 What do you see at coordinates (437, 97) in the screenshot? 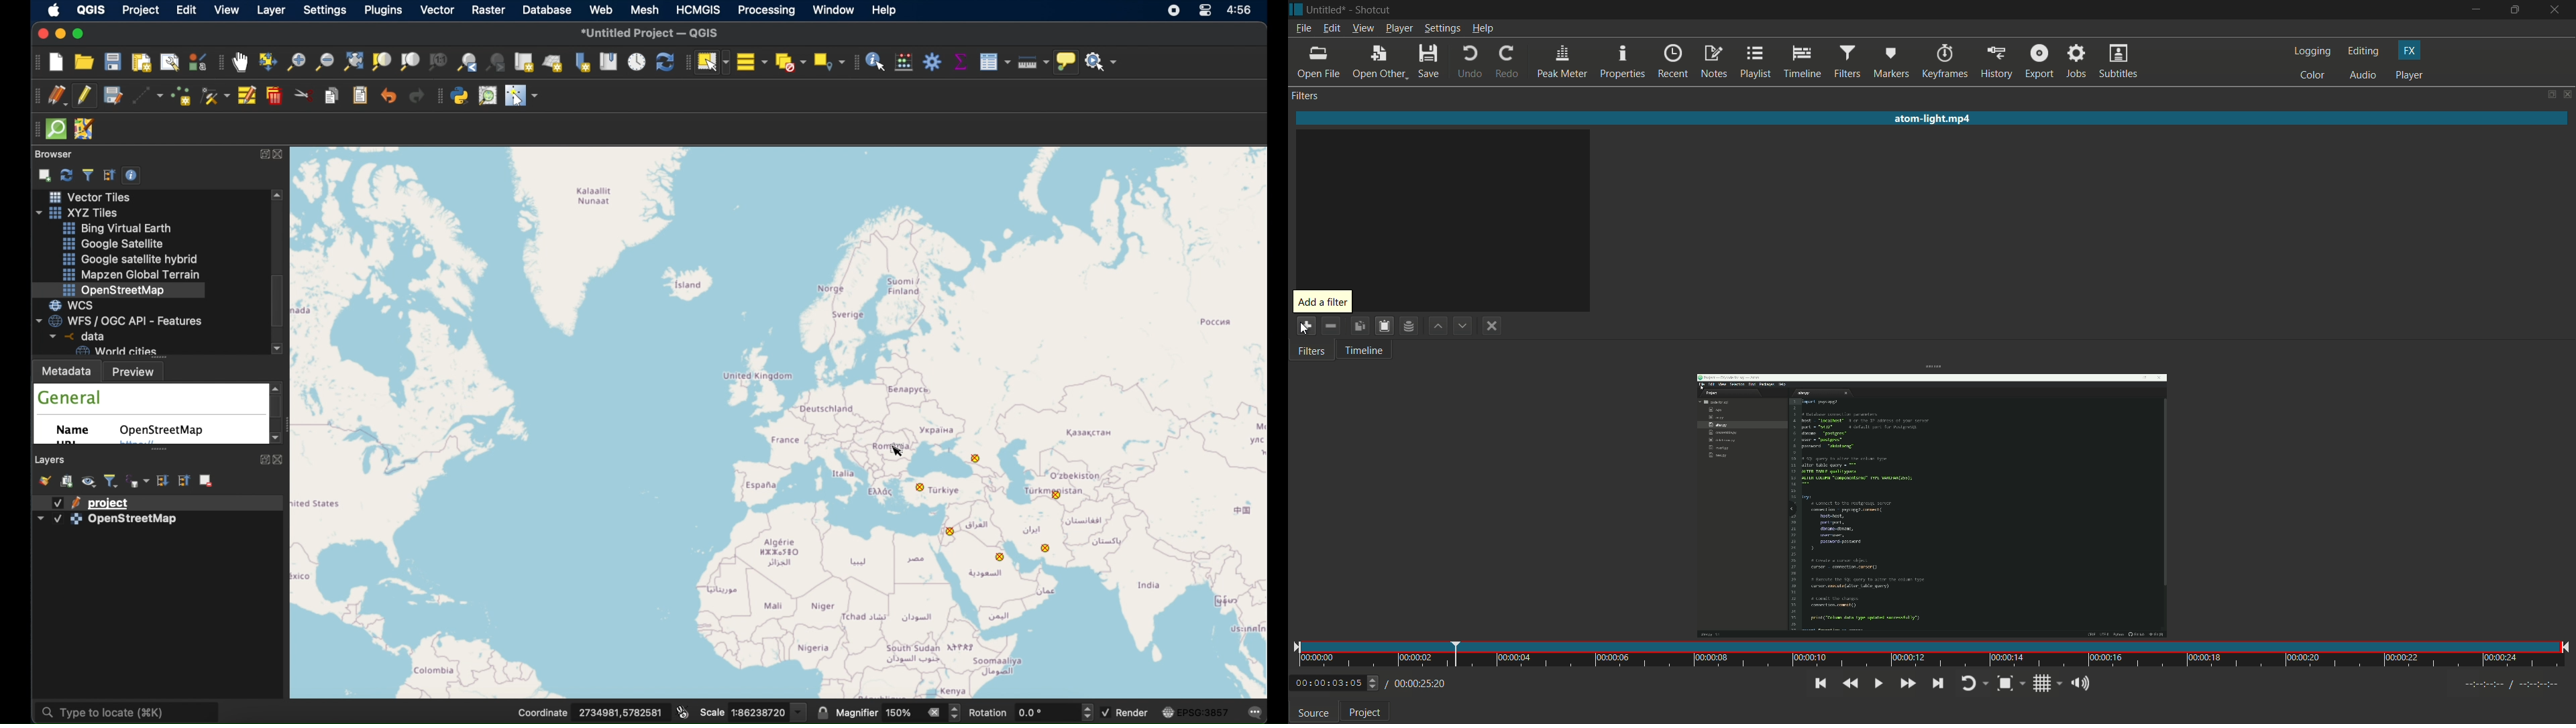
I see `plugins toolbar` at bounding box center [437, 97].